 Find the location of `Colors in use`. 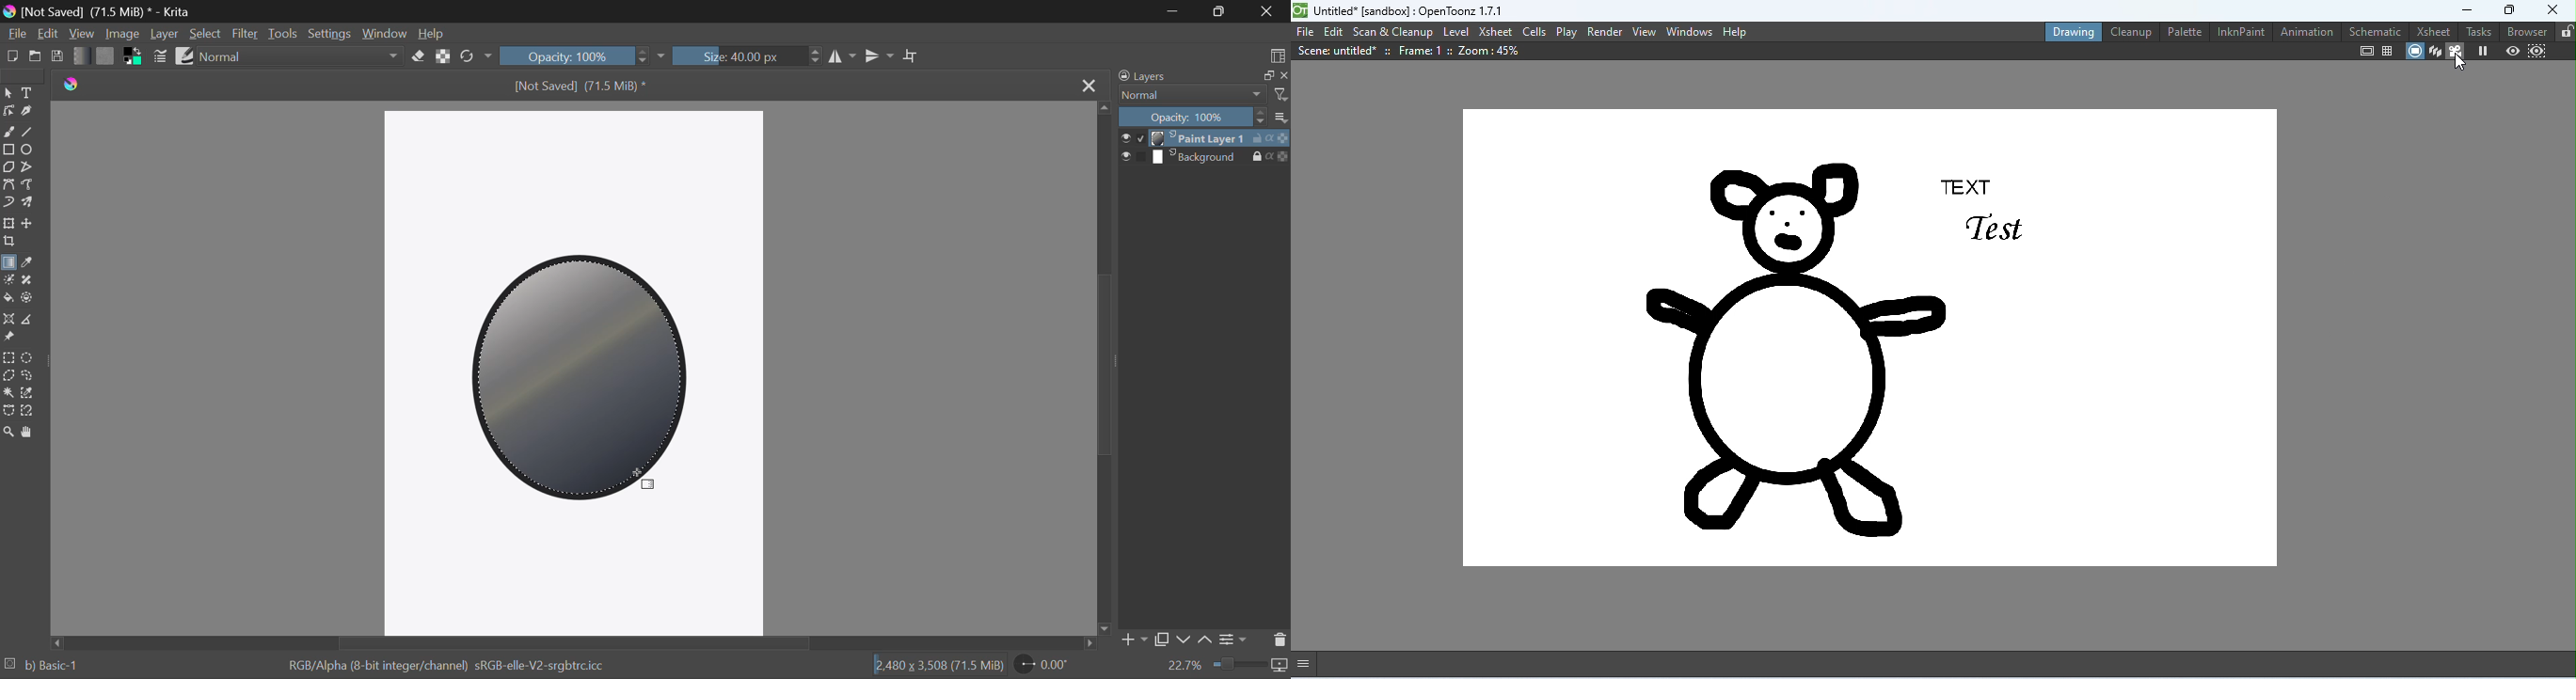

Colors in use is located at coordinates (133, 57).